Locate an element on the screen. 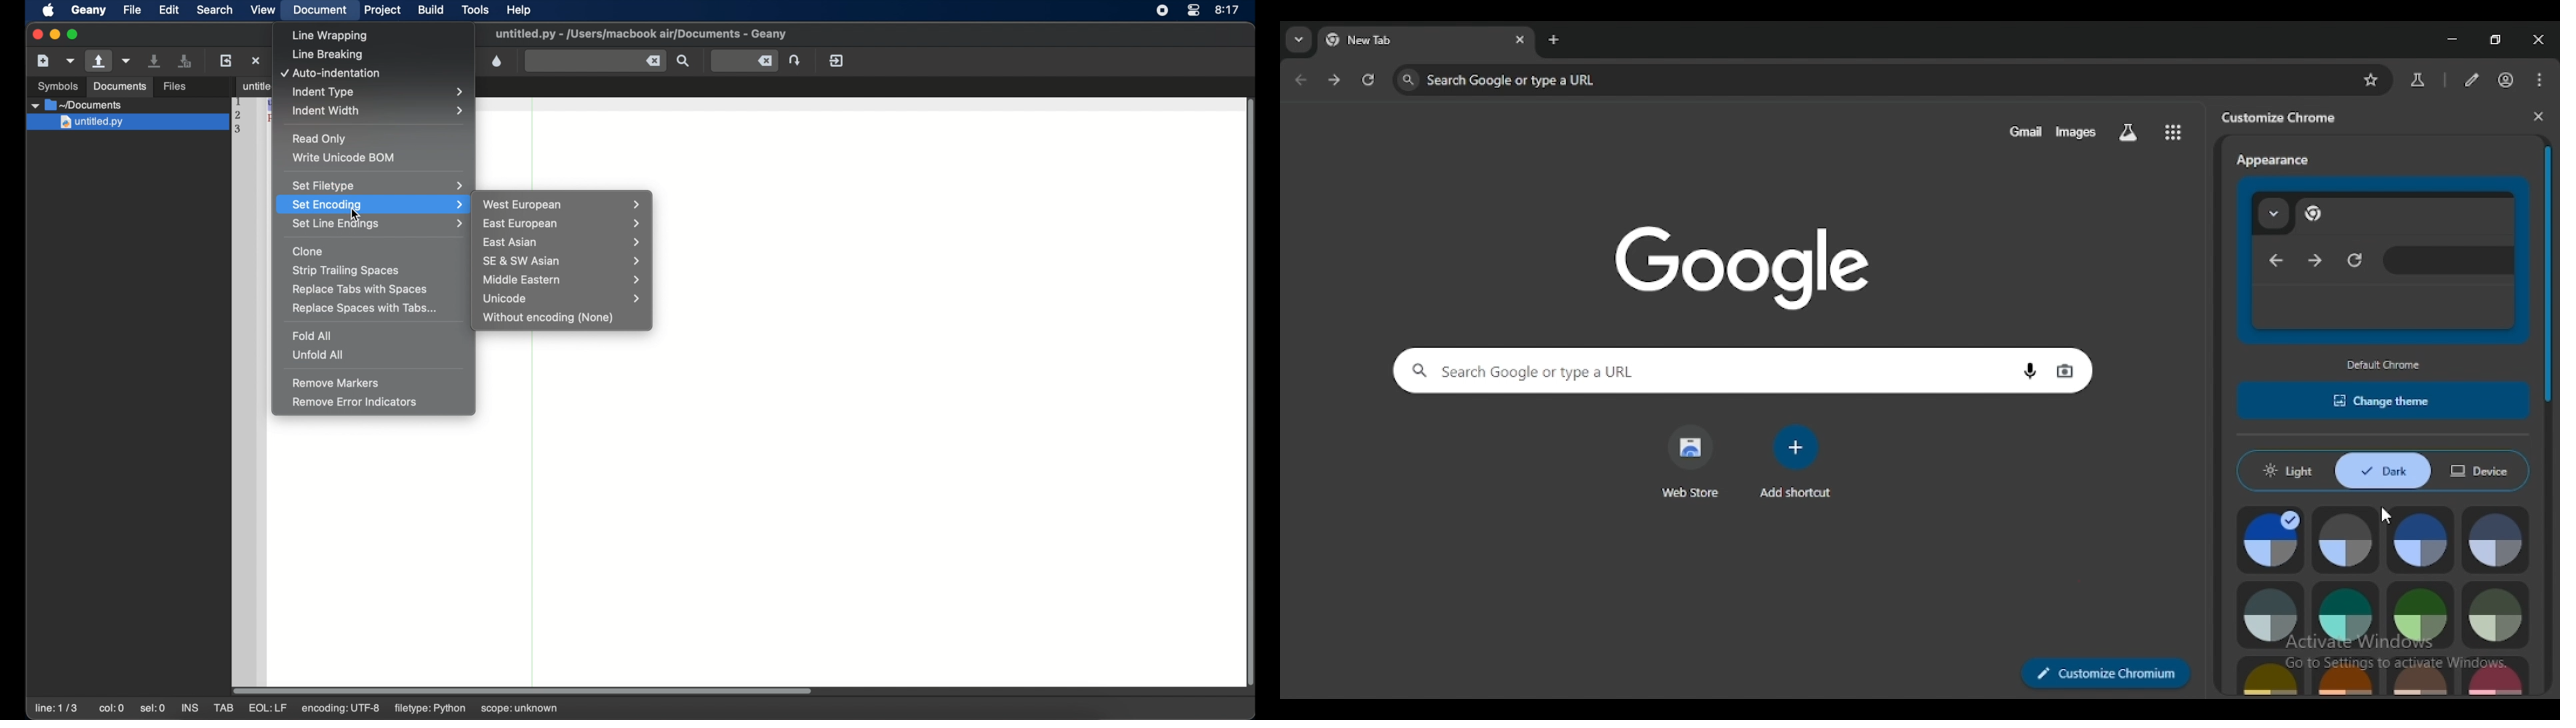  line breaking is located at coordinates (327, 55).